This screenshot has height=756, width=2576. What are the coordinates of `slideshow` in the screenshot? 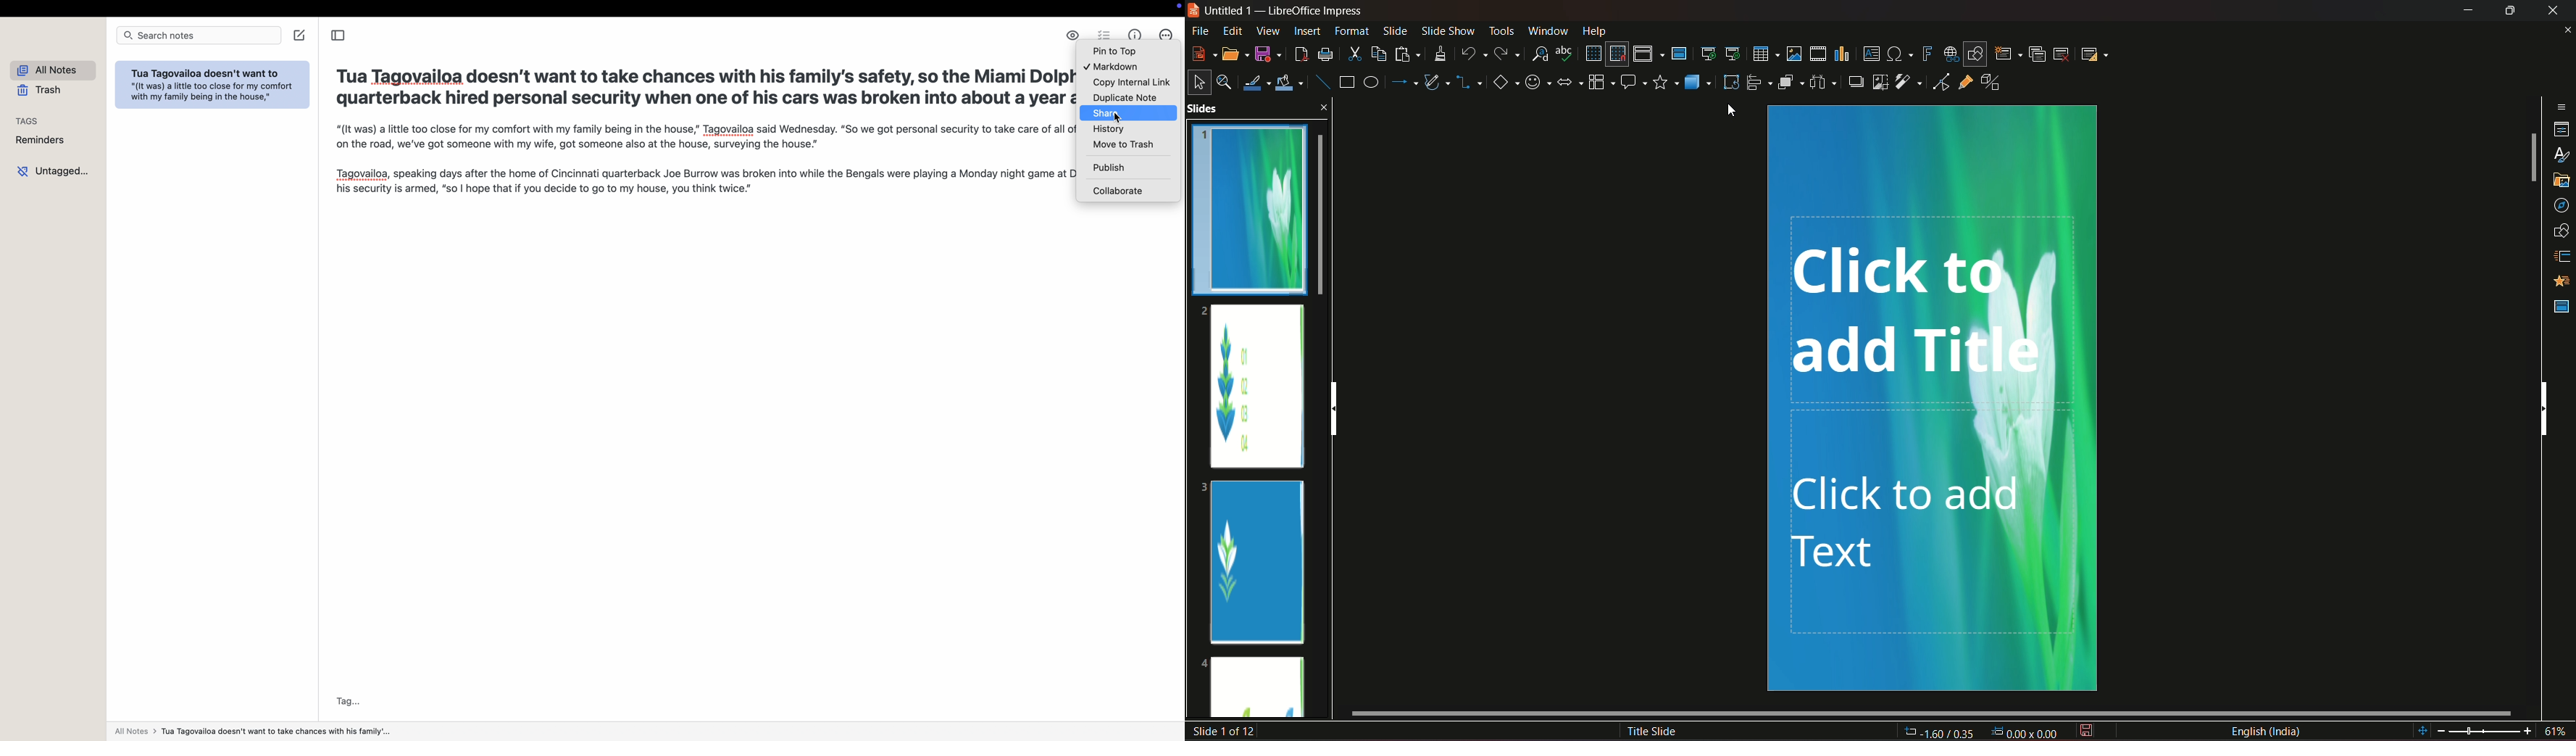 It's located at (1446, 30).